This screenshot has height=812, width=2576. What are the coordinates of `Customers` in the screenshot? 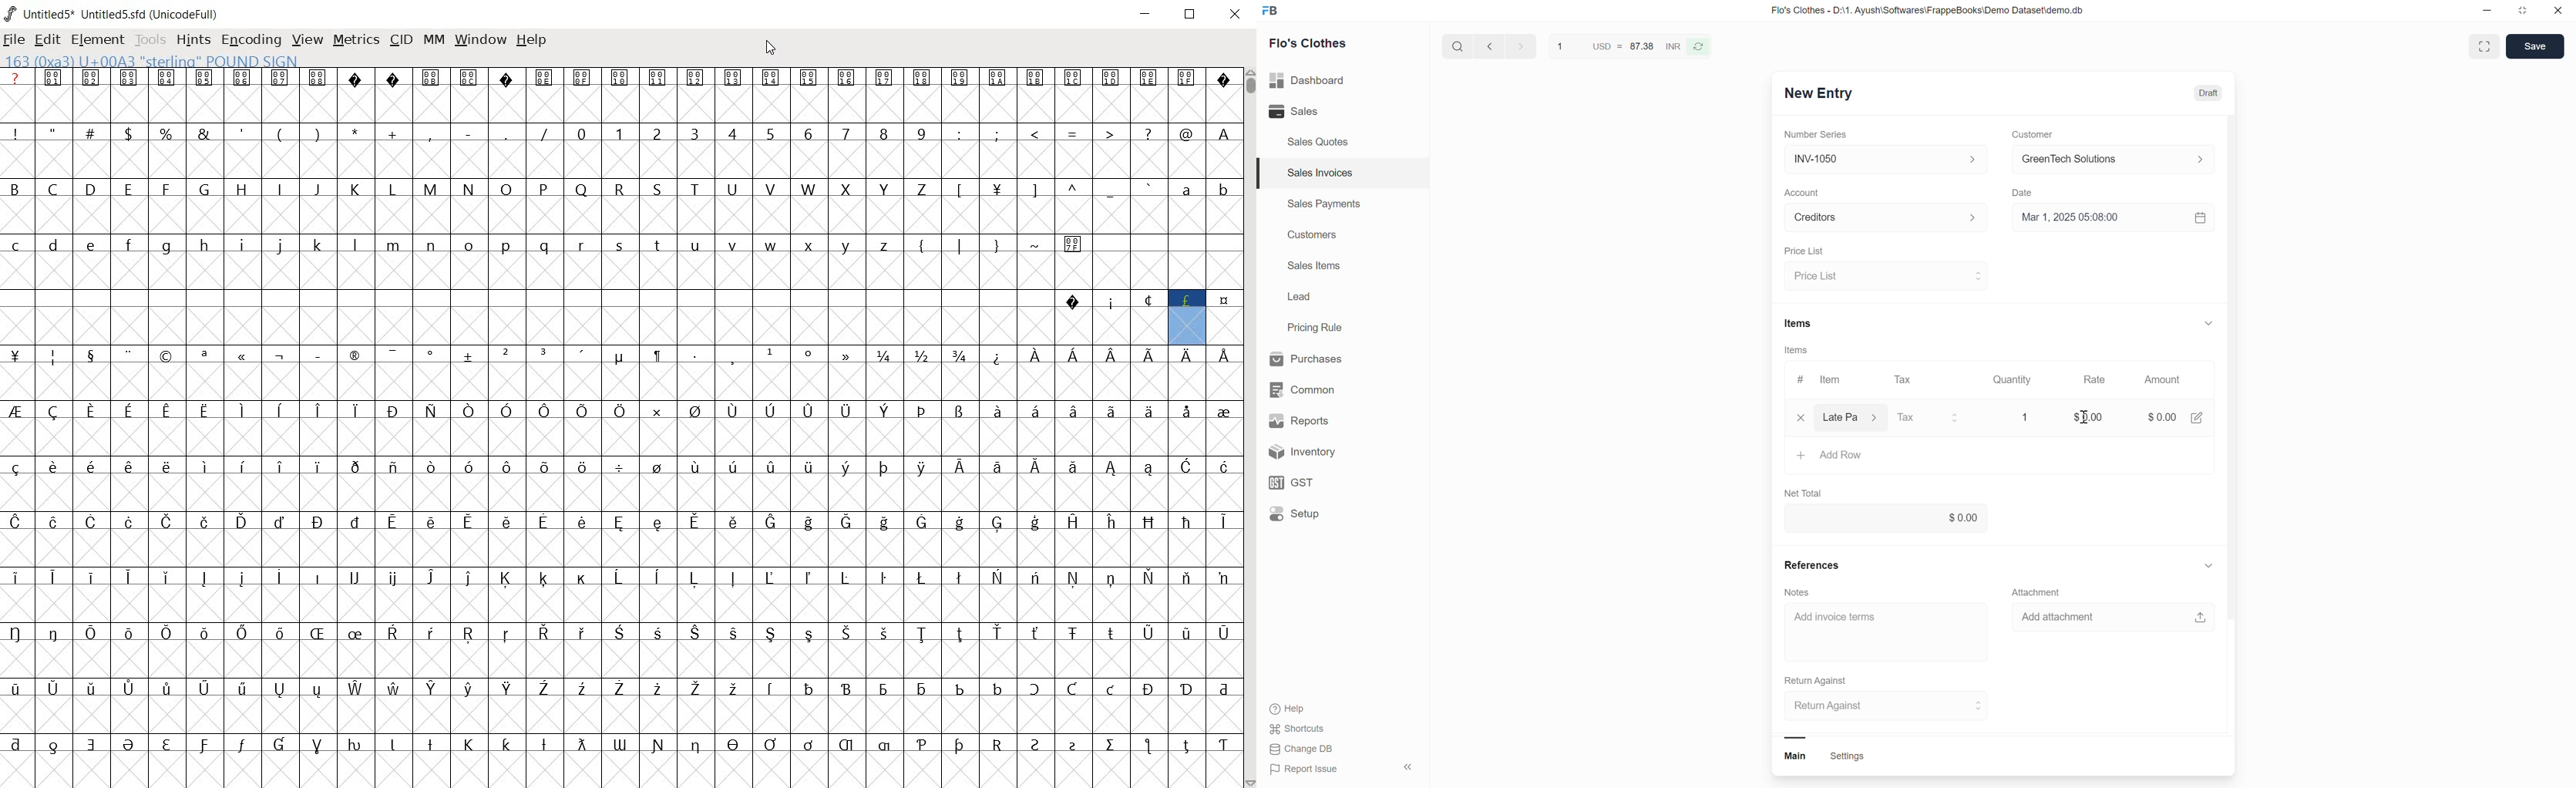 It's located at (1311, 236).